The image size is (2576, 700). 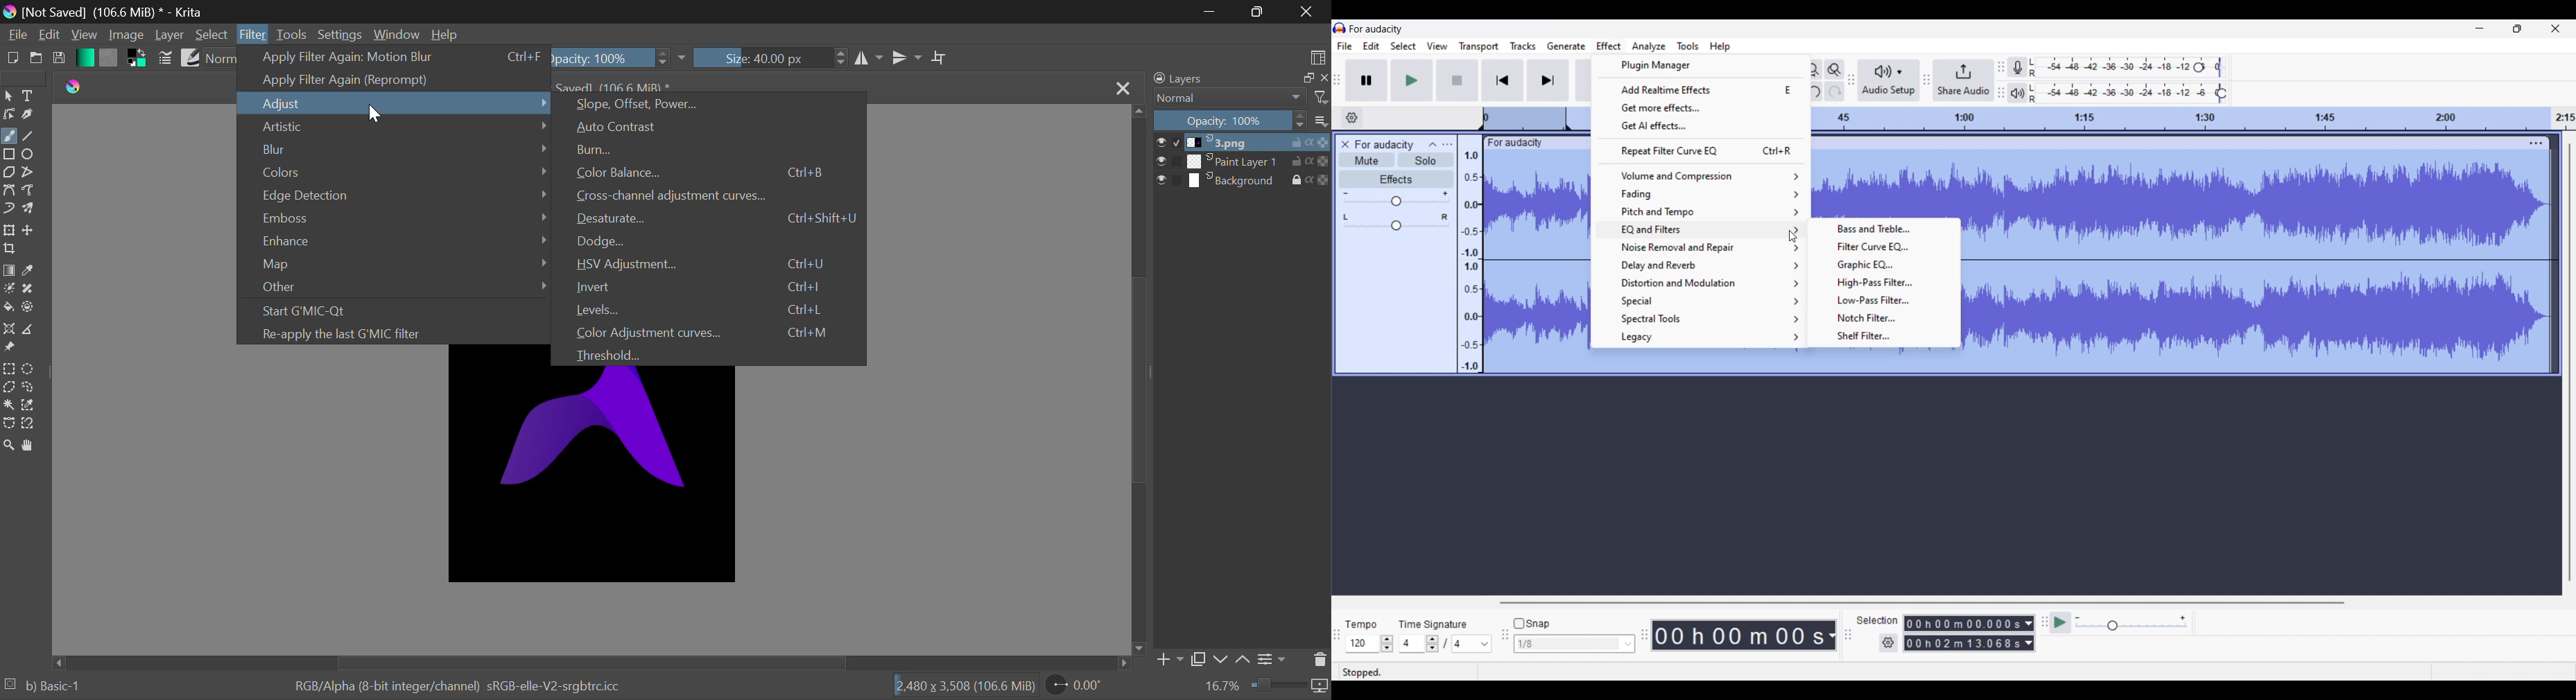 I want to click on Cursor clicking on Effect menu, so click(x=1608, y=52).